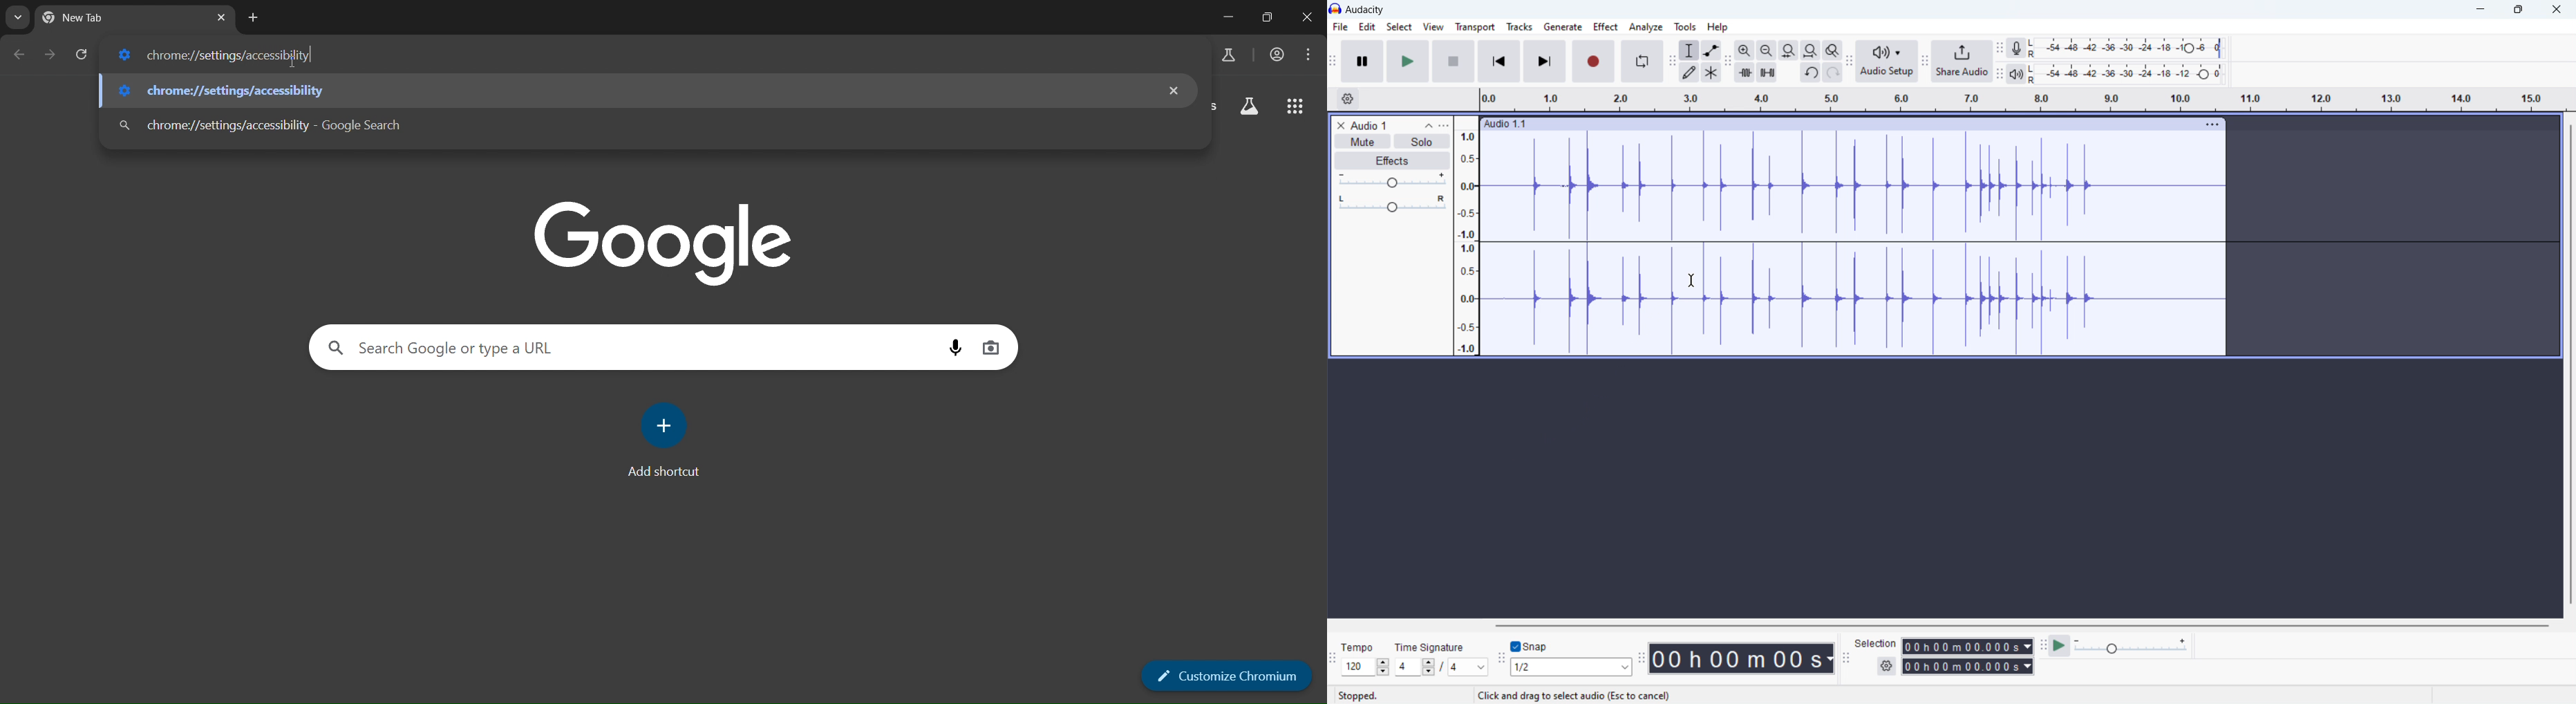 This screenshot has height=728, width=2576. What do you see at coordinates (1969, 645) in the screenshot?
I see `00h00m00.000s  (start time)` at bounding box center [1969, 645].